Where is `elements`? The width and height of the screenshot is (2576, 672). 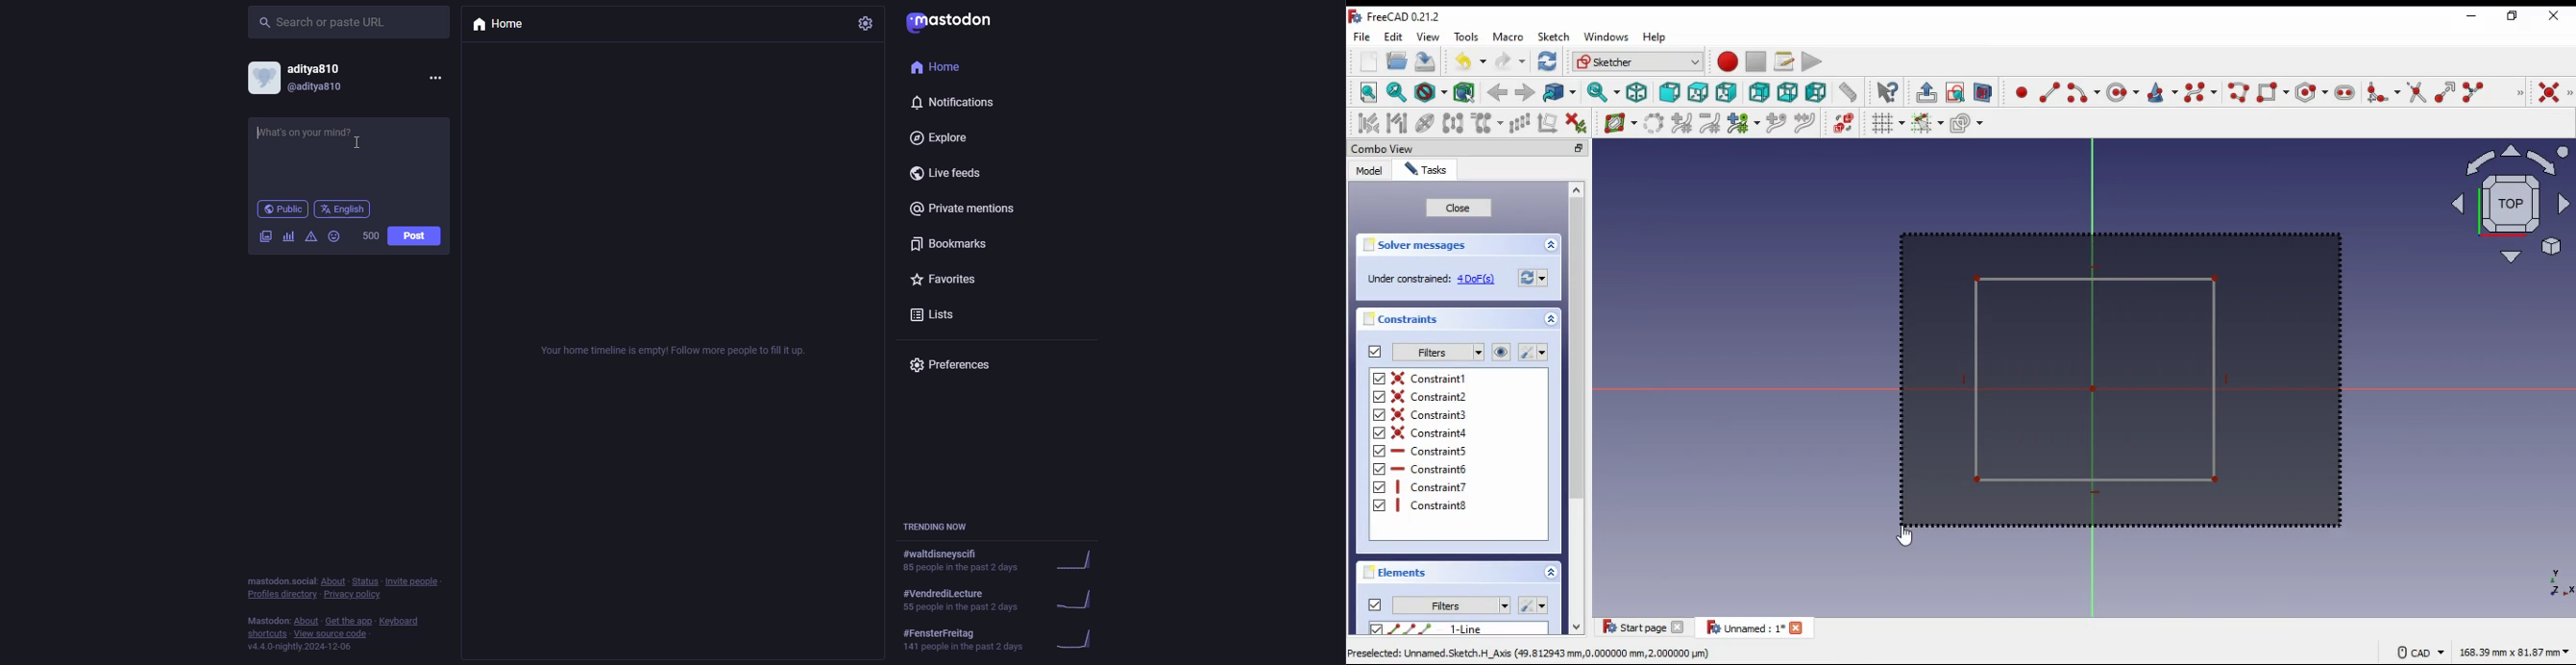 elements is located at coordinates (1398, 573).